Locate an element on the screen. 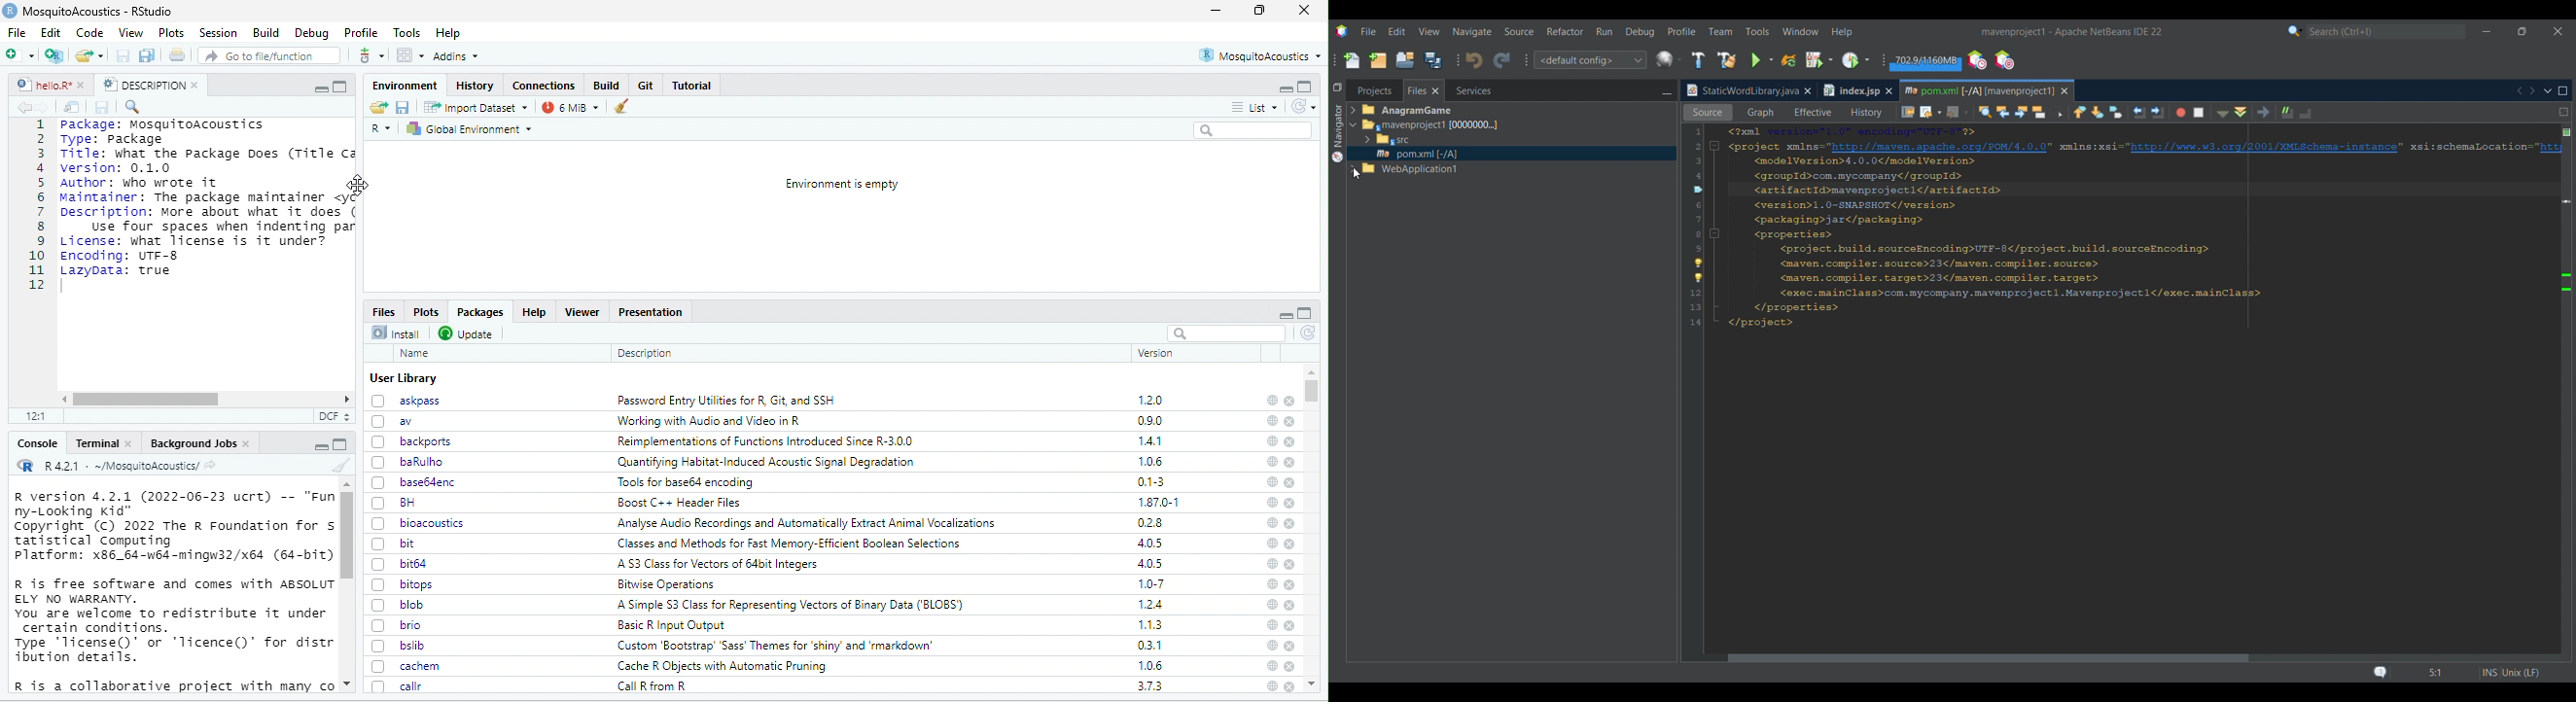  Print is located at coordinates (178, 54).